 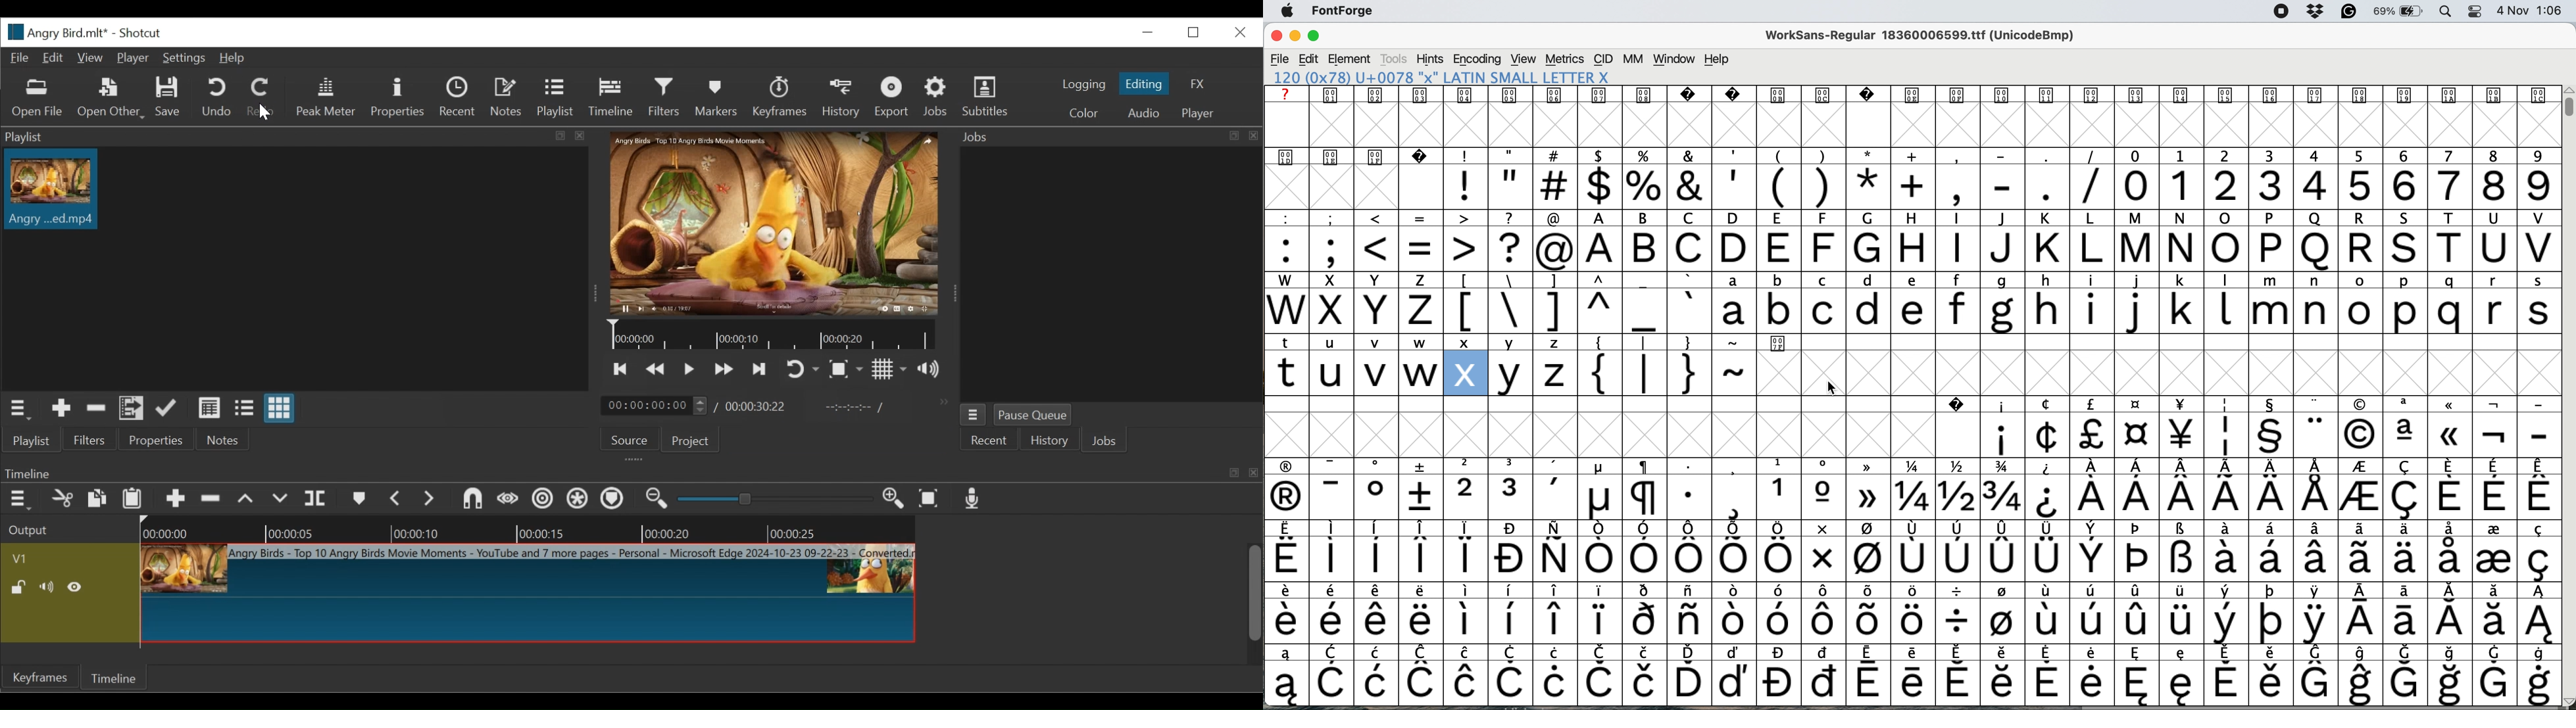 What do you see at coordinates (937, 97) in the screenshot?
I see `Jobs` at bounding box center [937, 97].